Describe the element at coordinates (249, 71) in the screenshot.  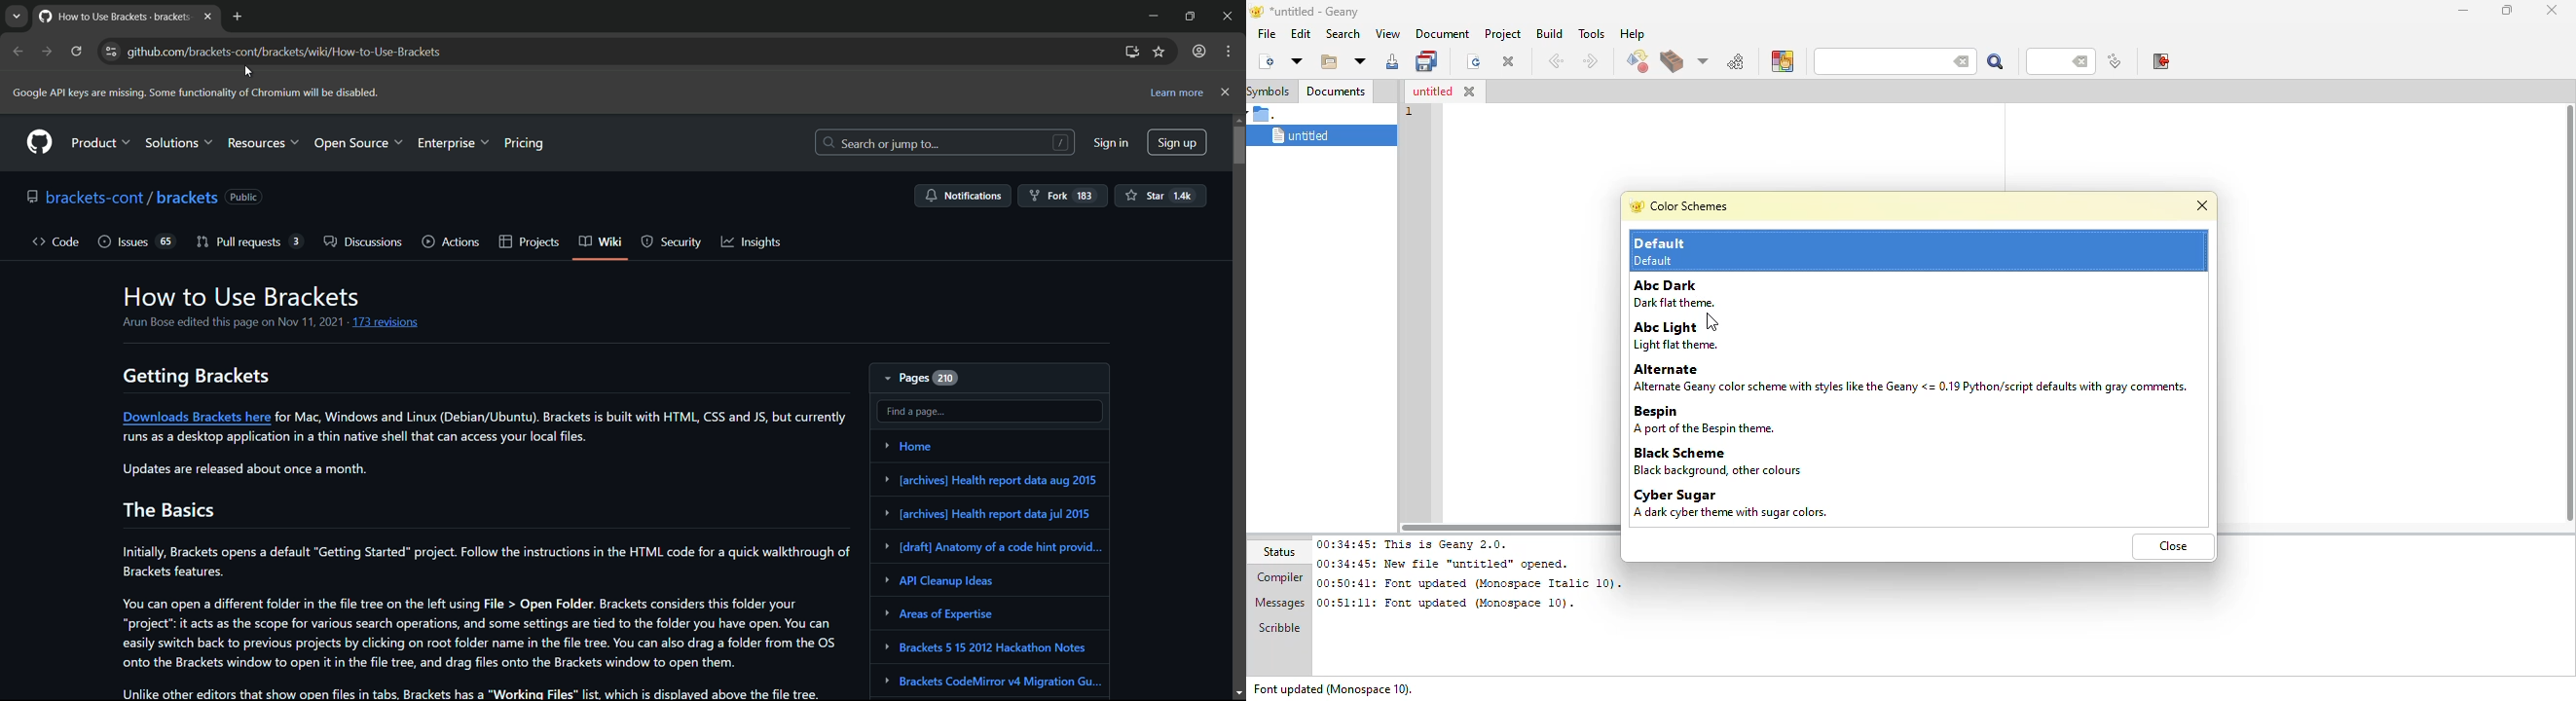
I see `cursor` at that location.